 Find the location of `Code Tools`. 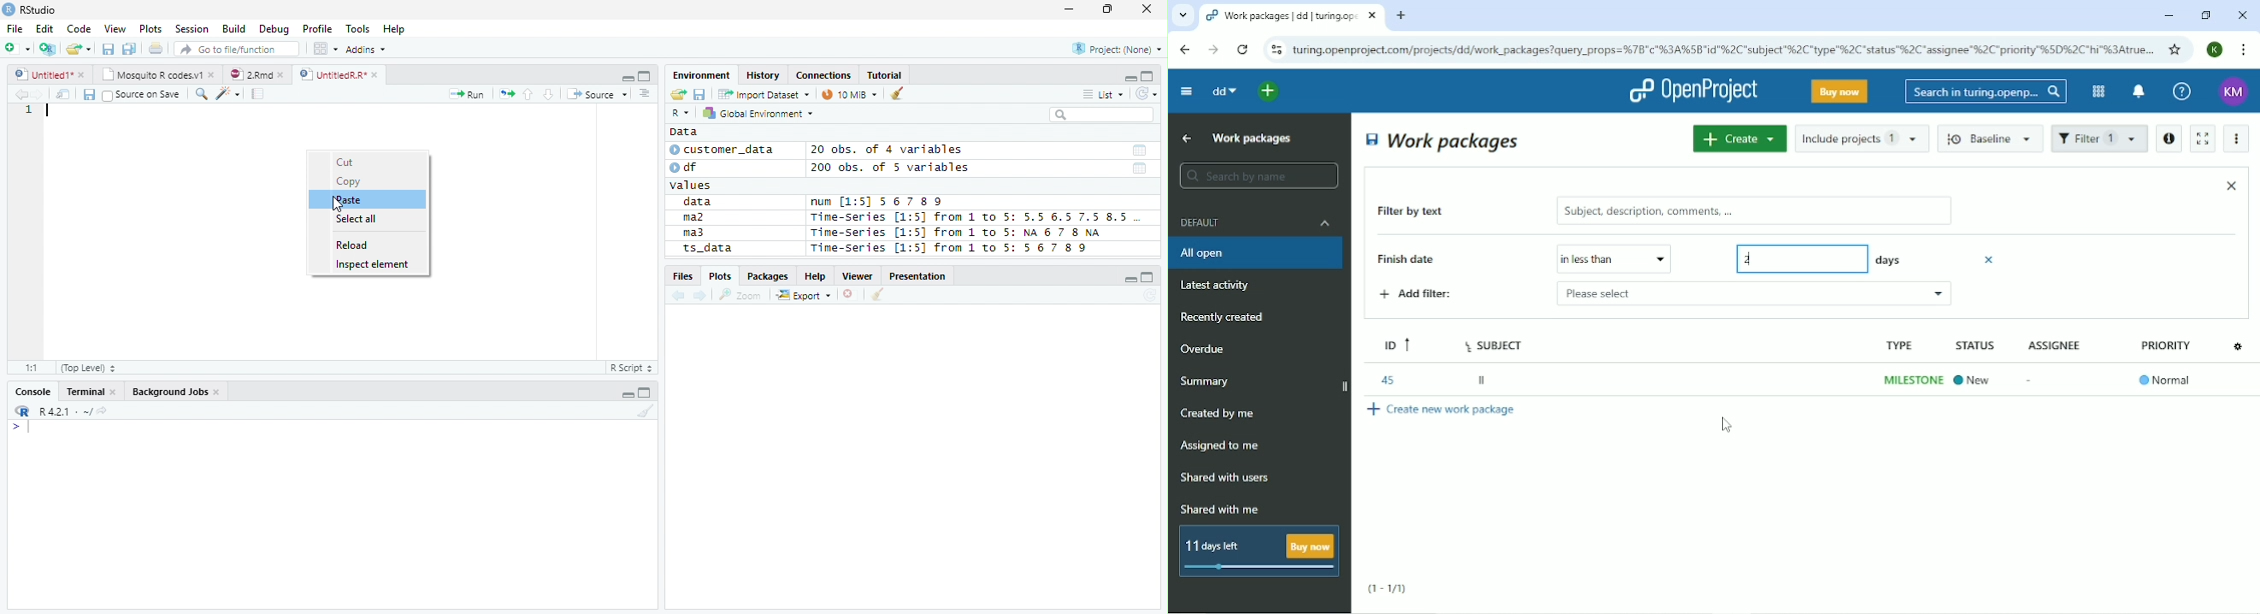

Code Tools is located at coordinates (227, 94).